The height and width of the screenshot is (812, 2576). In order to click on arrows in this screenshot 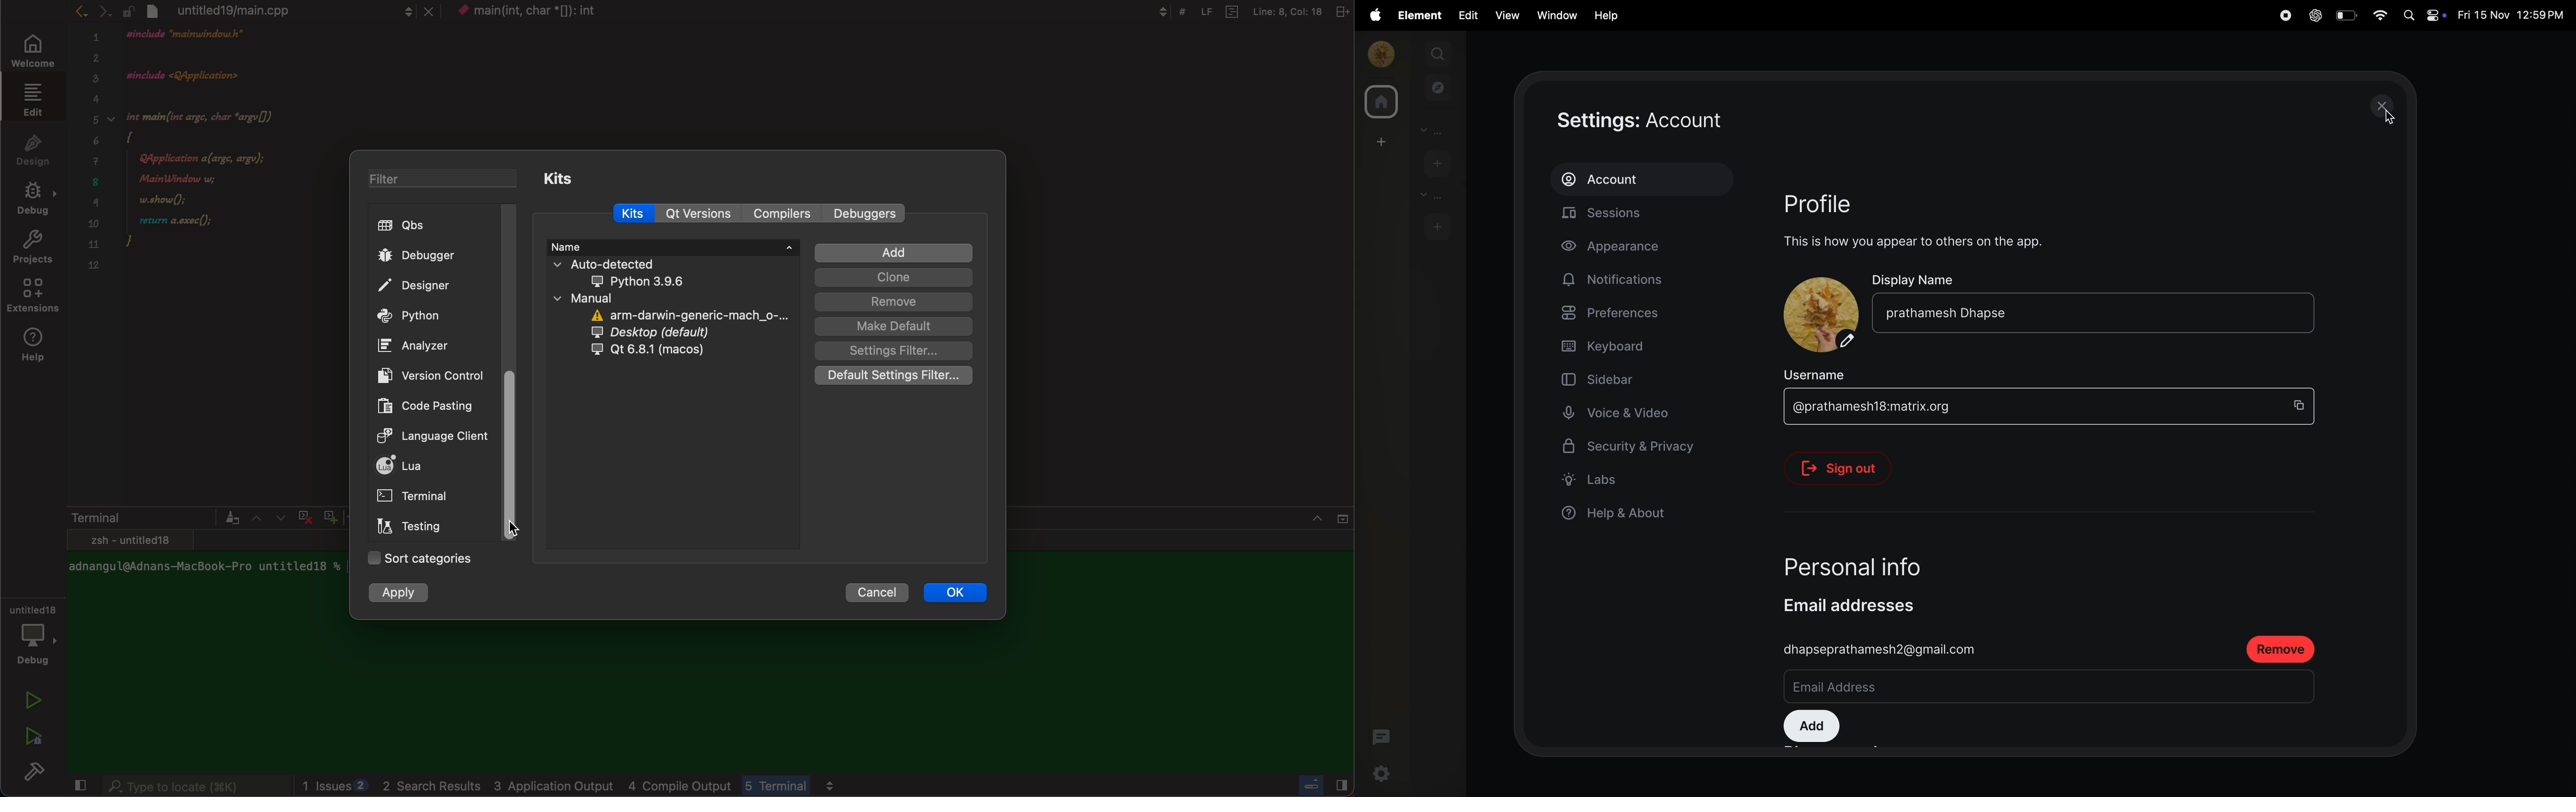, I will do `click(92, 11)`.